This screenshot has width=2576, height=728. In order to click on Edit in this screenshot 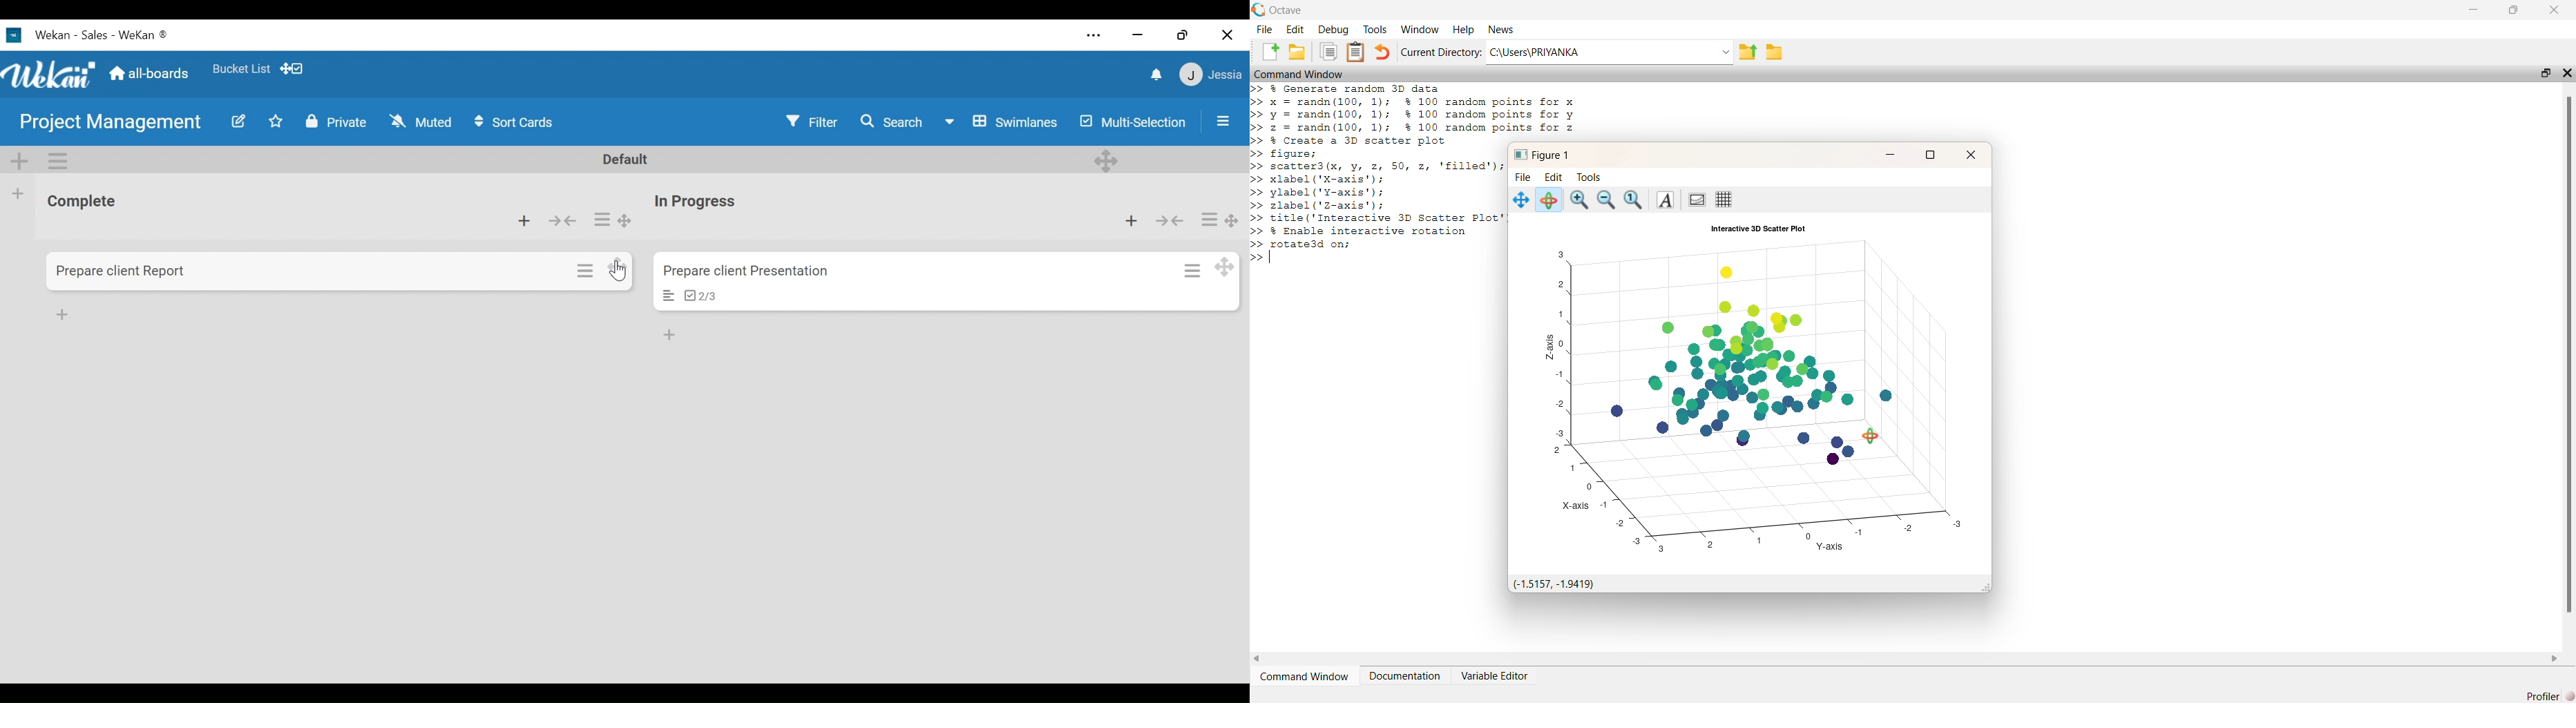, I will do `click(1295, 30)`.